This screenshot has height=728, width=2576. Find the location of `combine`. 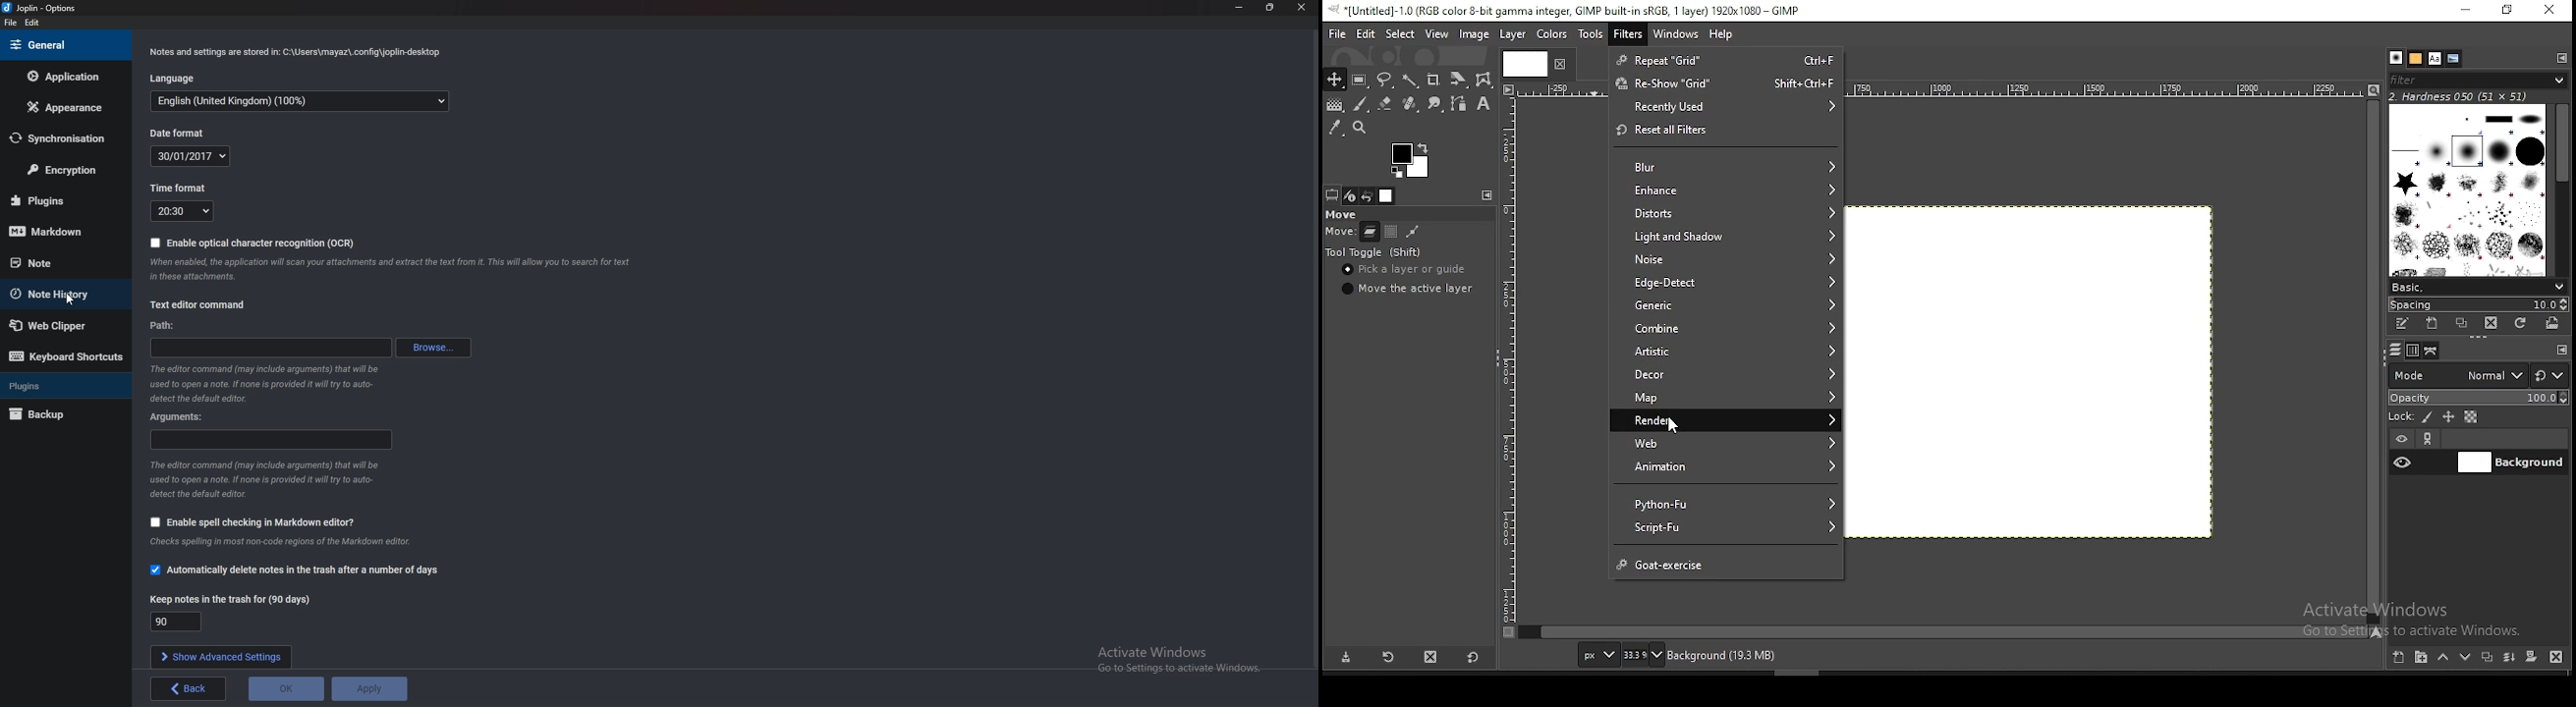

combine is located at coordinates (1725, 328).